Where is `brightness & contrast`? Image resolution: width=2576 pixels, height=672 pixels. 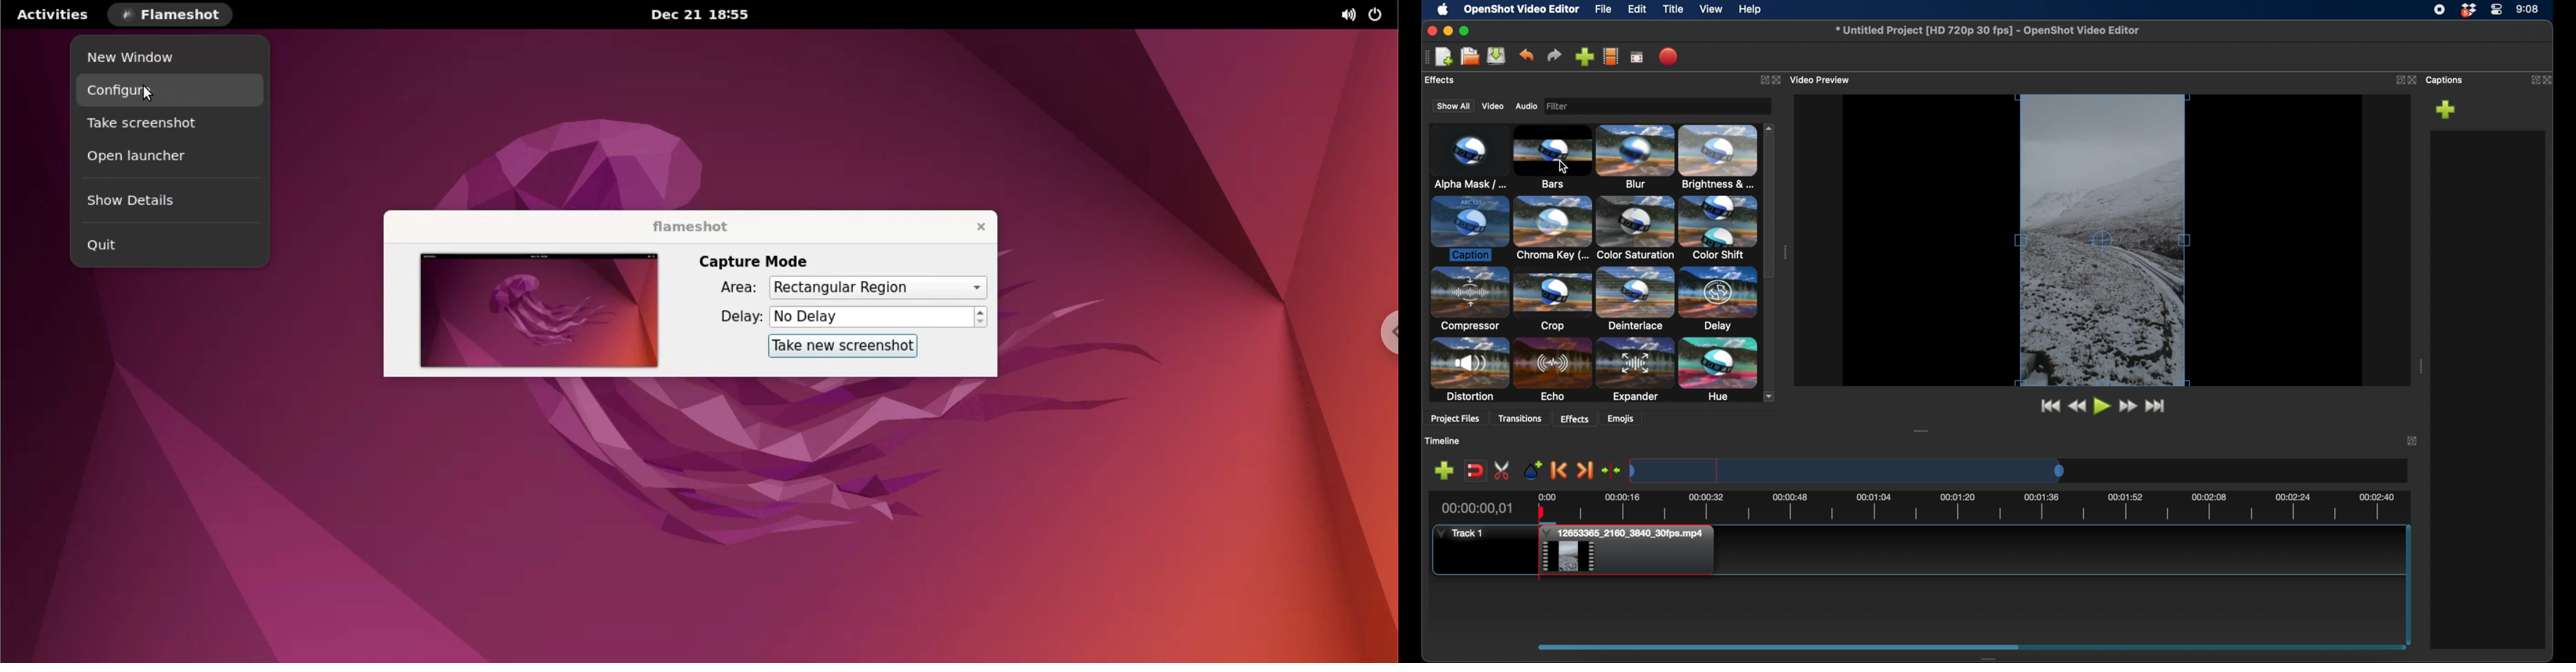
brightness & contrast is located at coordinates (1720, 157).